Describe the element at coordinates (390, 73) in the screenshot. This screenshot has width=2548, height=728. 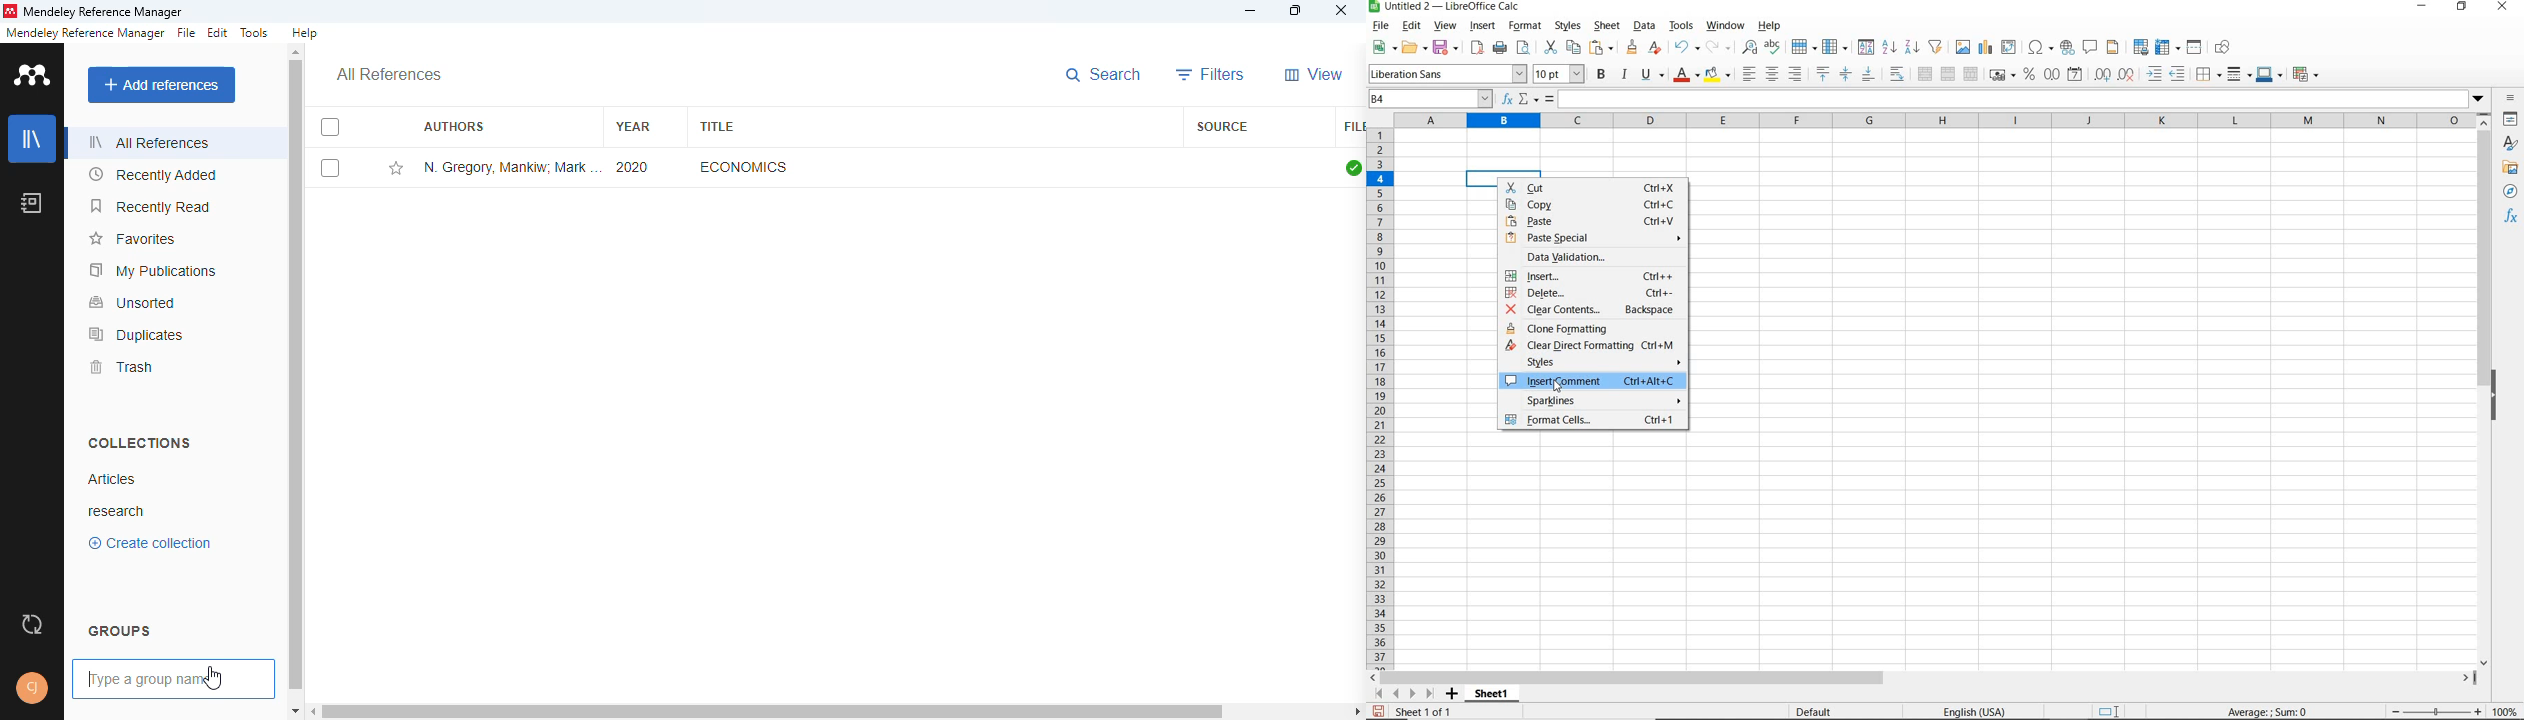
I see `all references` at that location.